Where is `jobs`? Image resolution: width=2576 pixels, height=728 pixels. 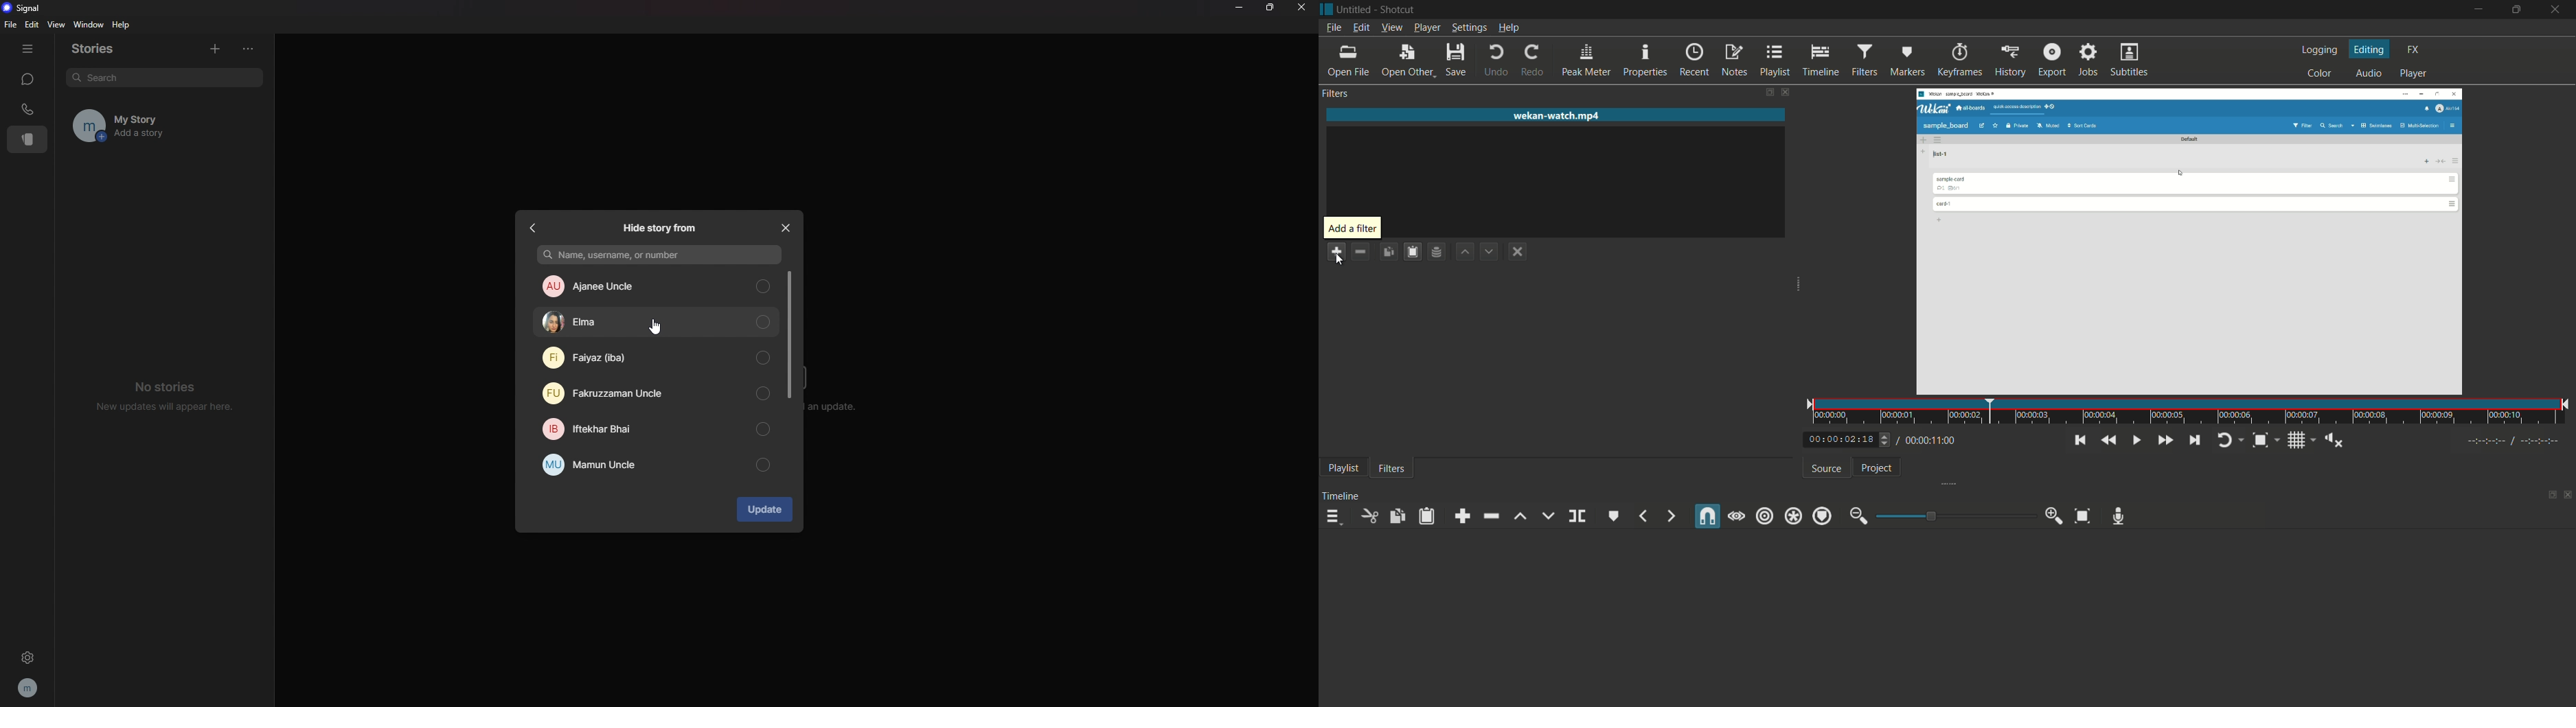 jobs is located at coordinates (2087, 60).